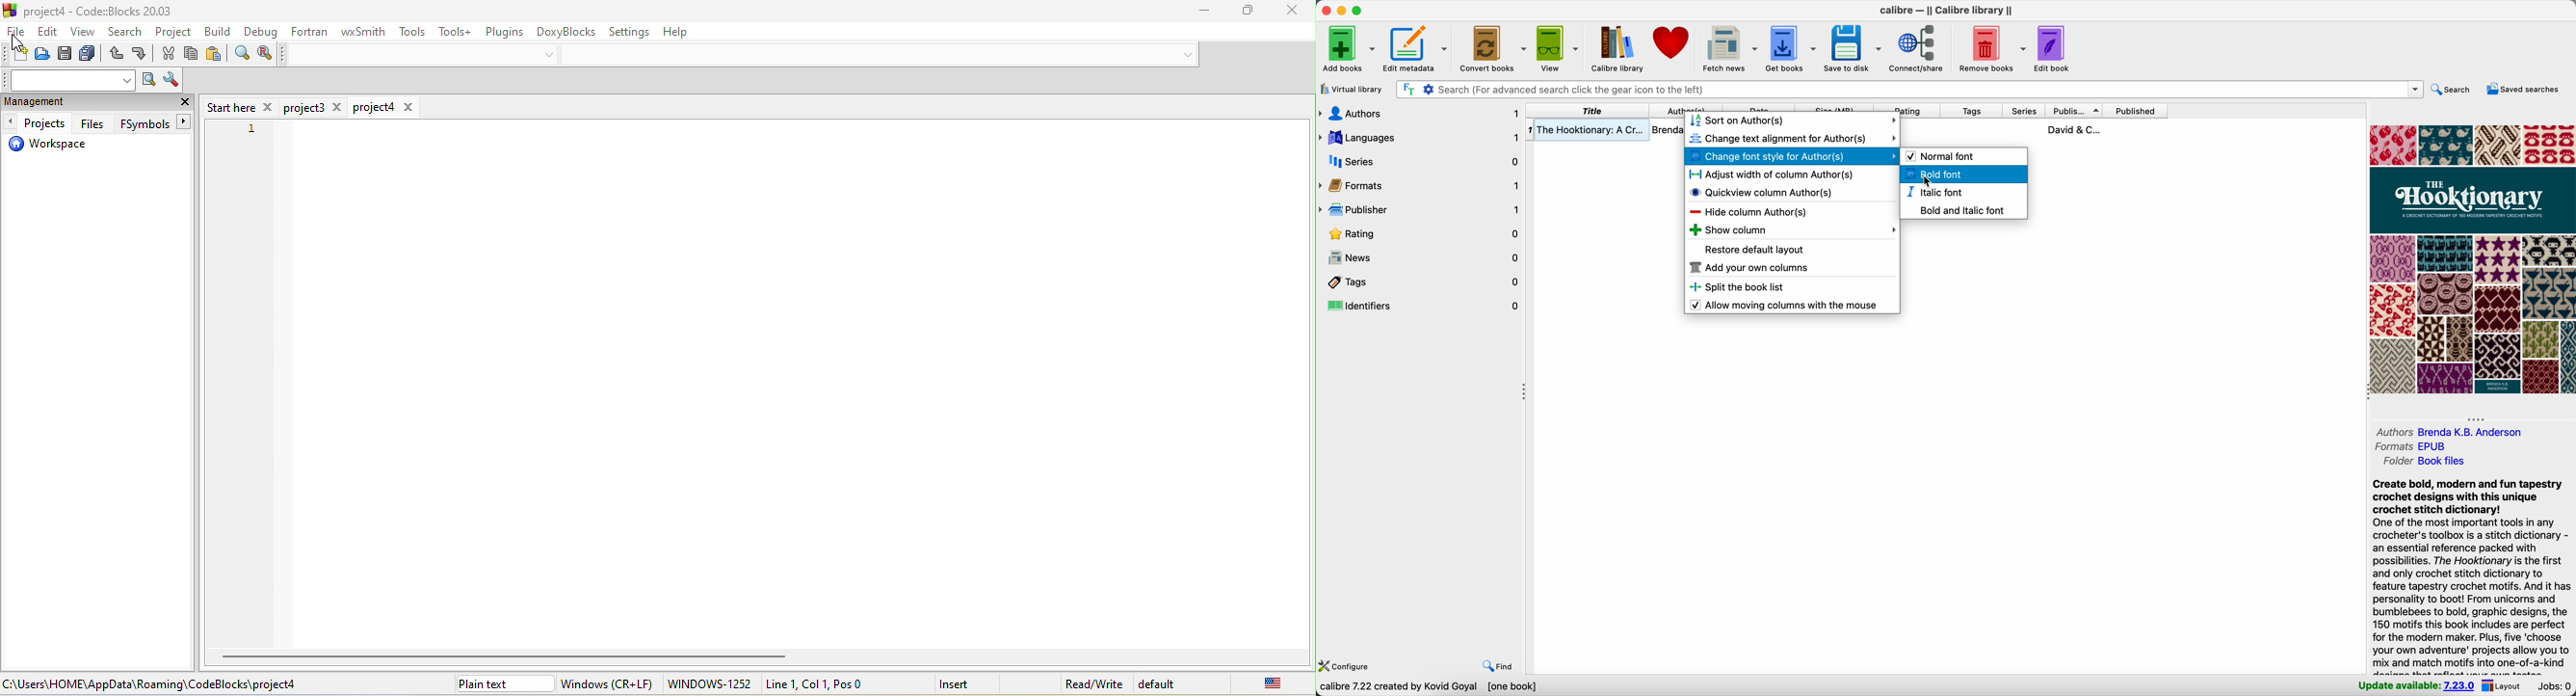  Describe the element at coordinates (1908, 107) in the screenshot. I see `rating` at that location.